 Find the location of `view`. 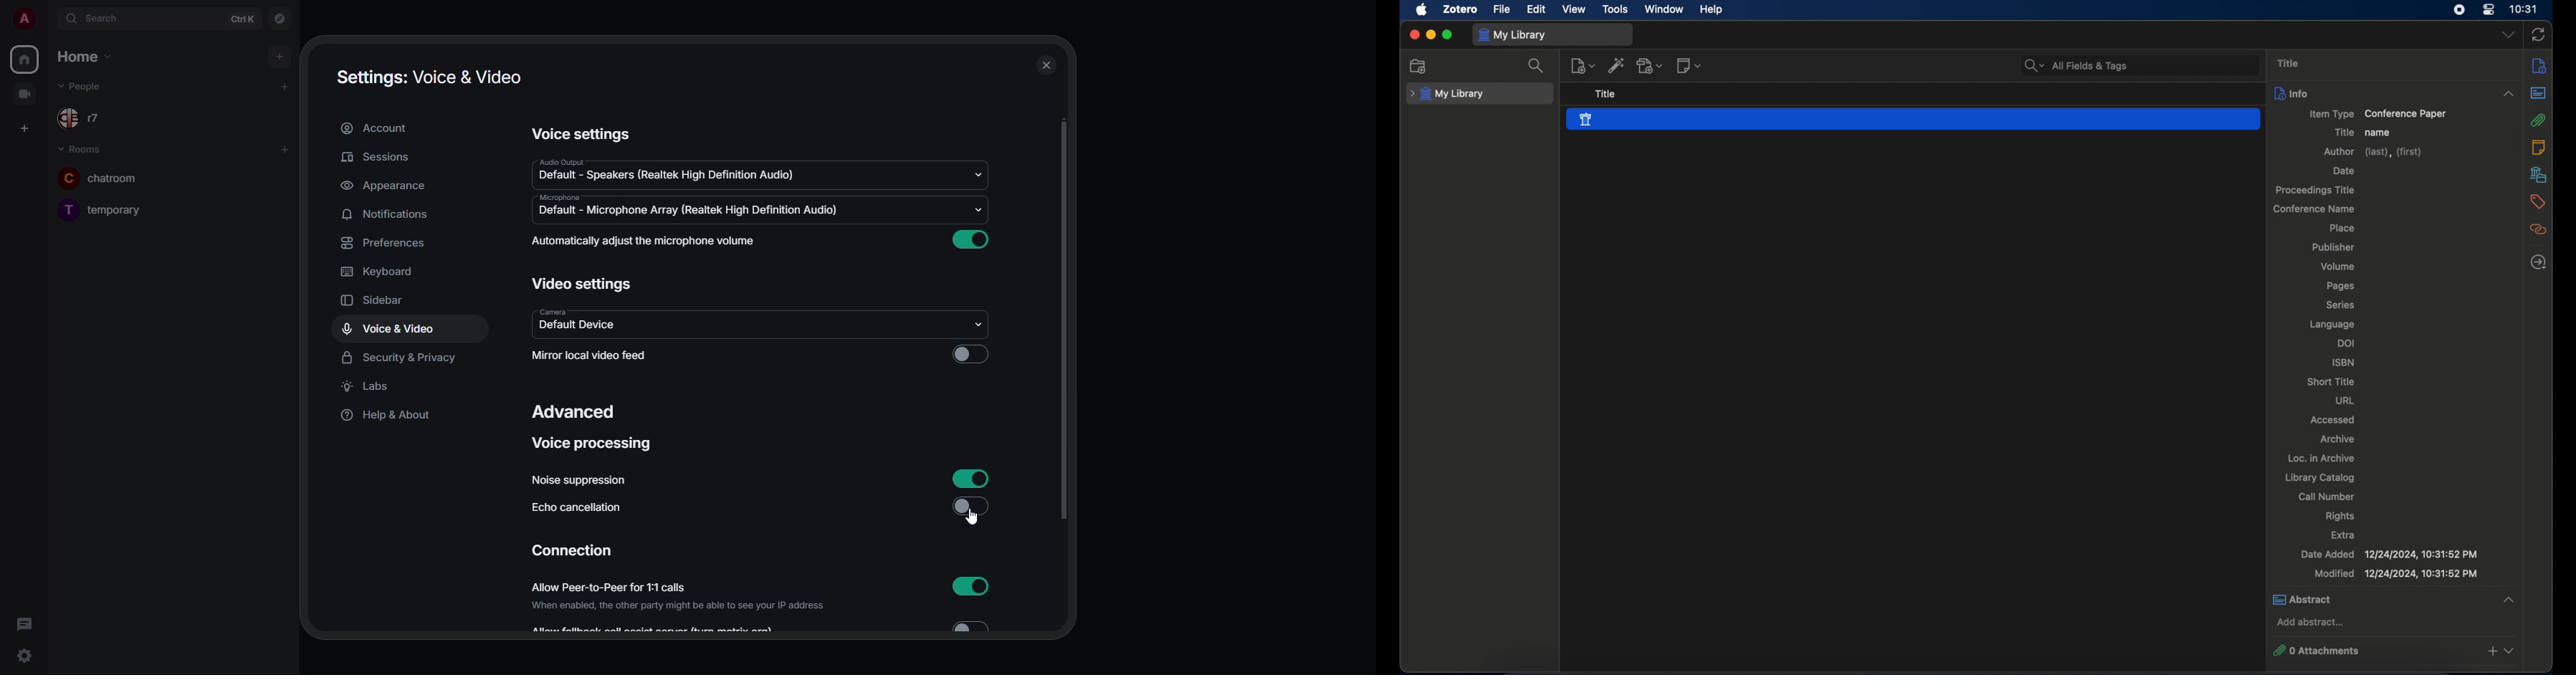

view is located at coordinates (1574, 9).